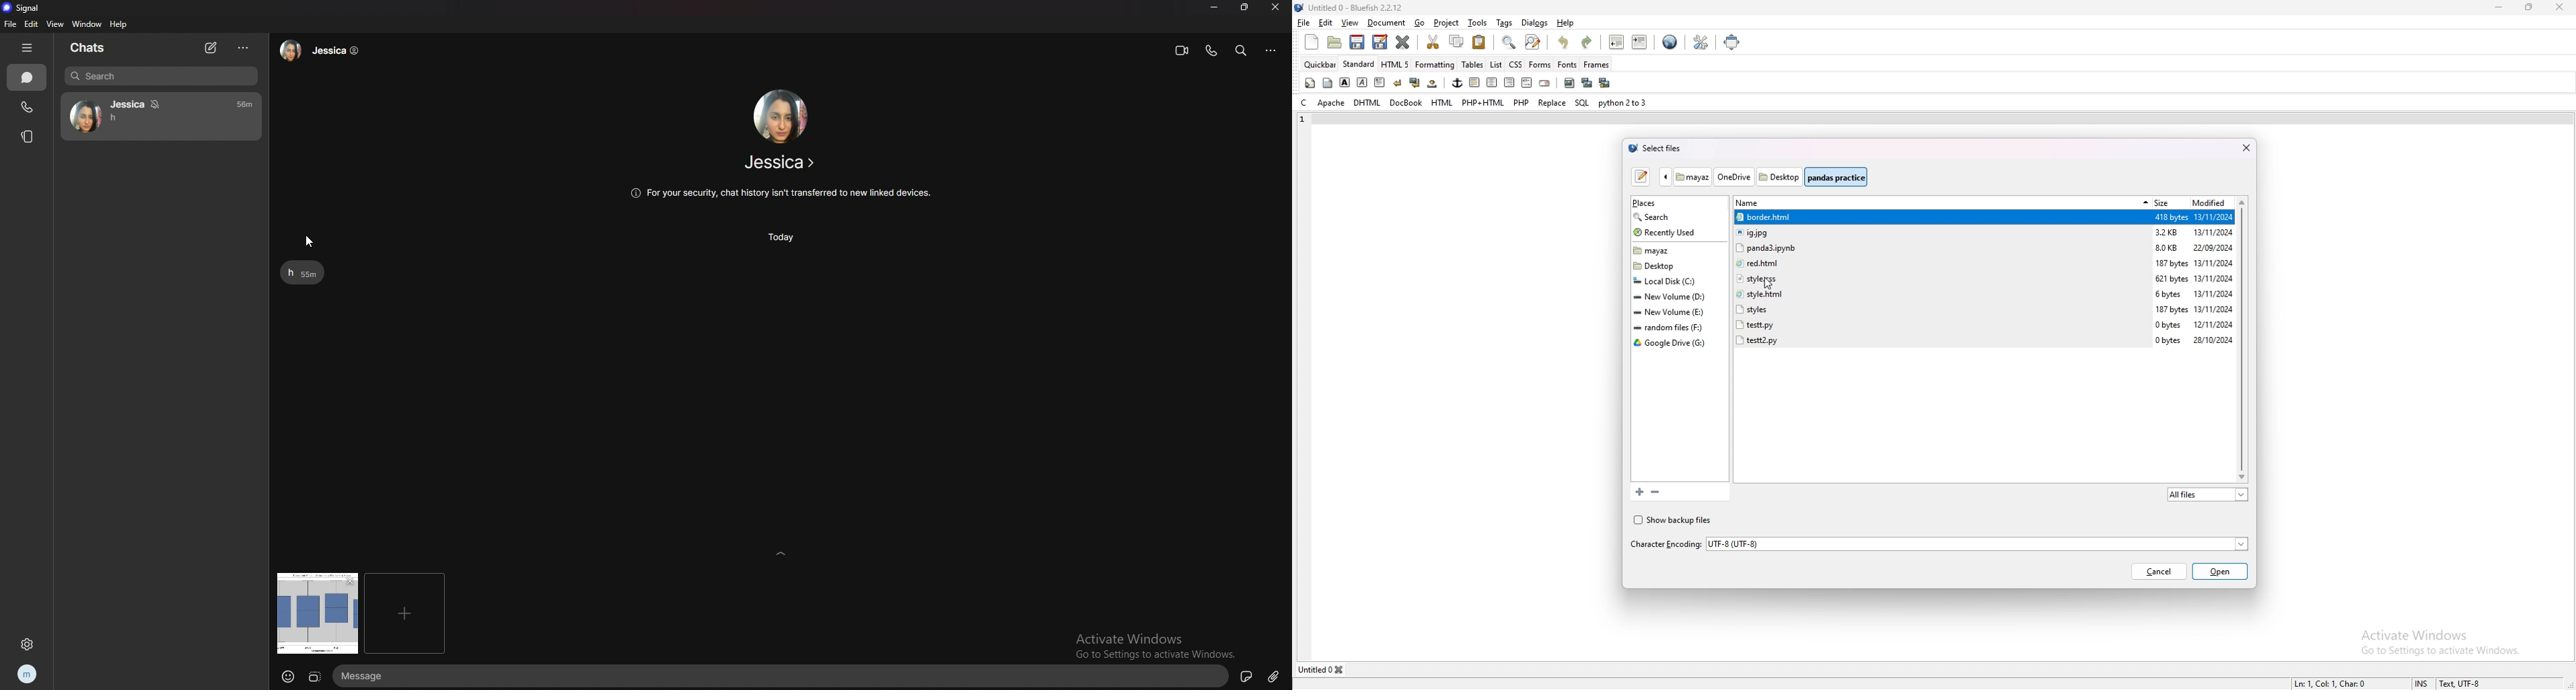  Describe the element at coordinates (1242, 50) in the screenshot. I see `search bar` at that location.